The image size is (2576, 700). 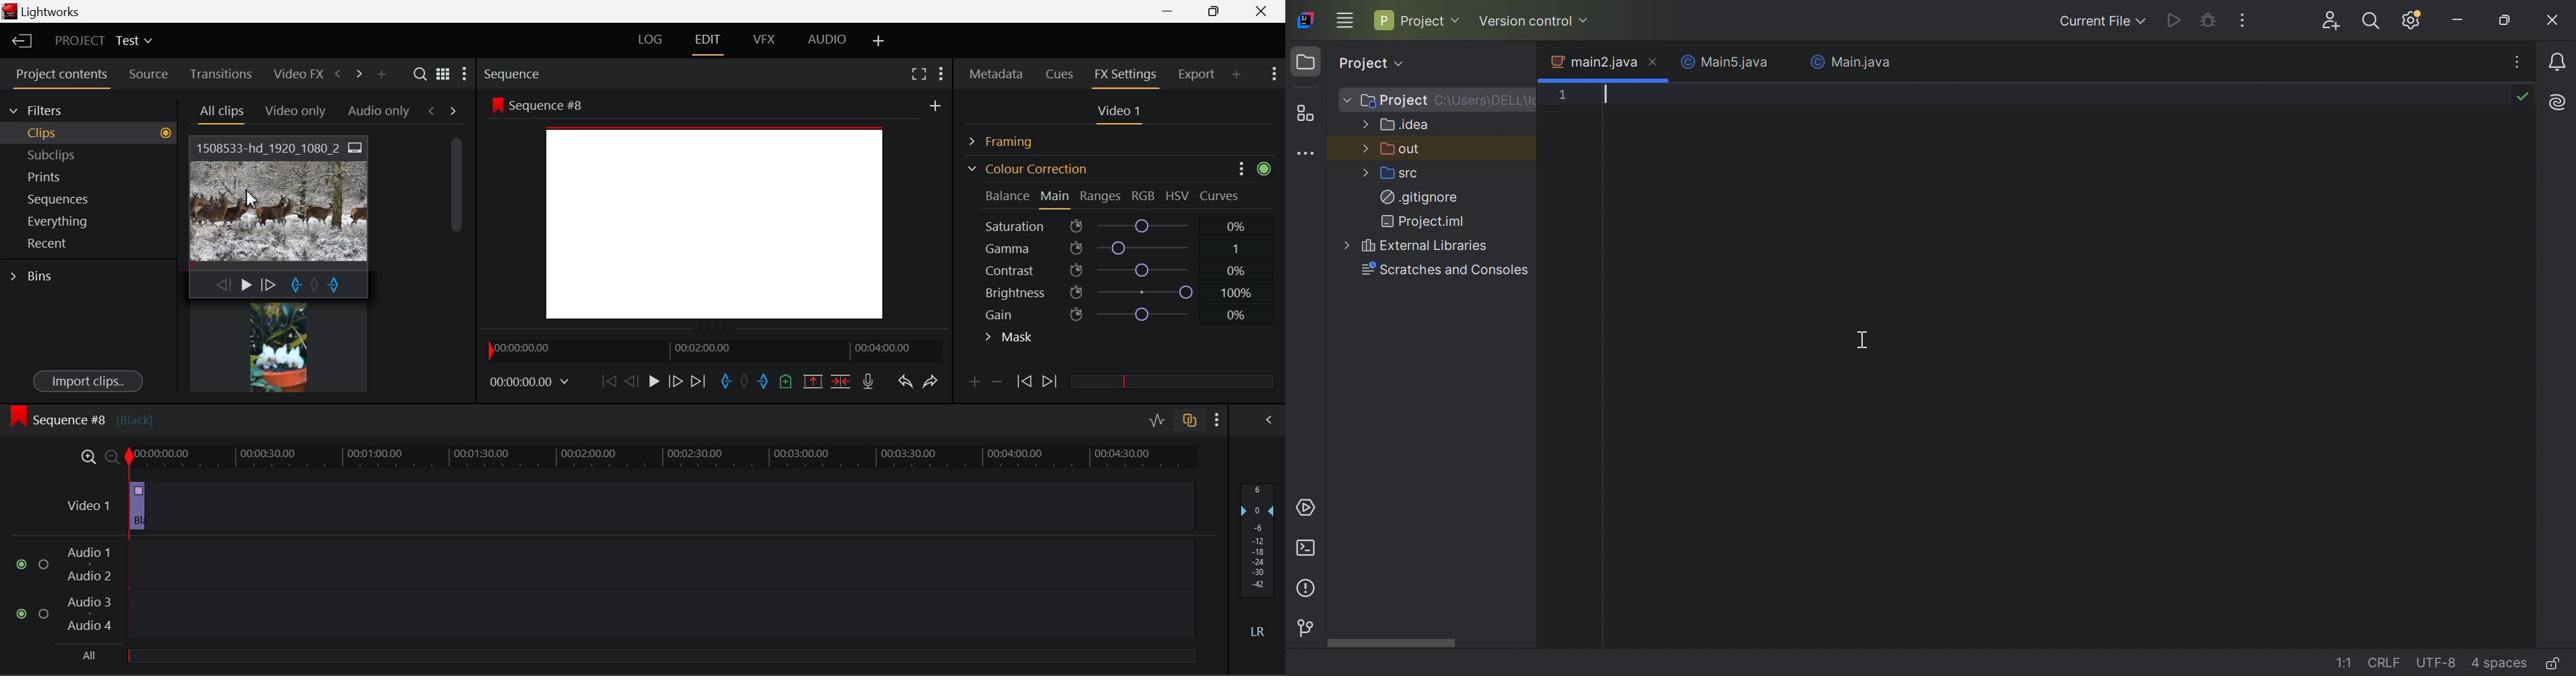 What do you see at coordinates (676, 381) in the screenshot?
I see `Go Forward` at bounding box center [676, 381].